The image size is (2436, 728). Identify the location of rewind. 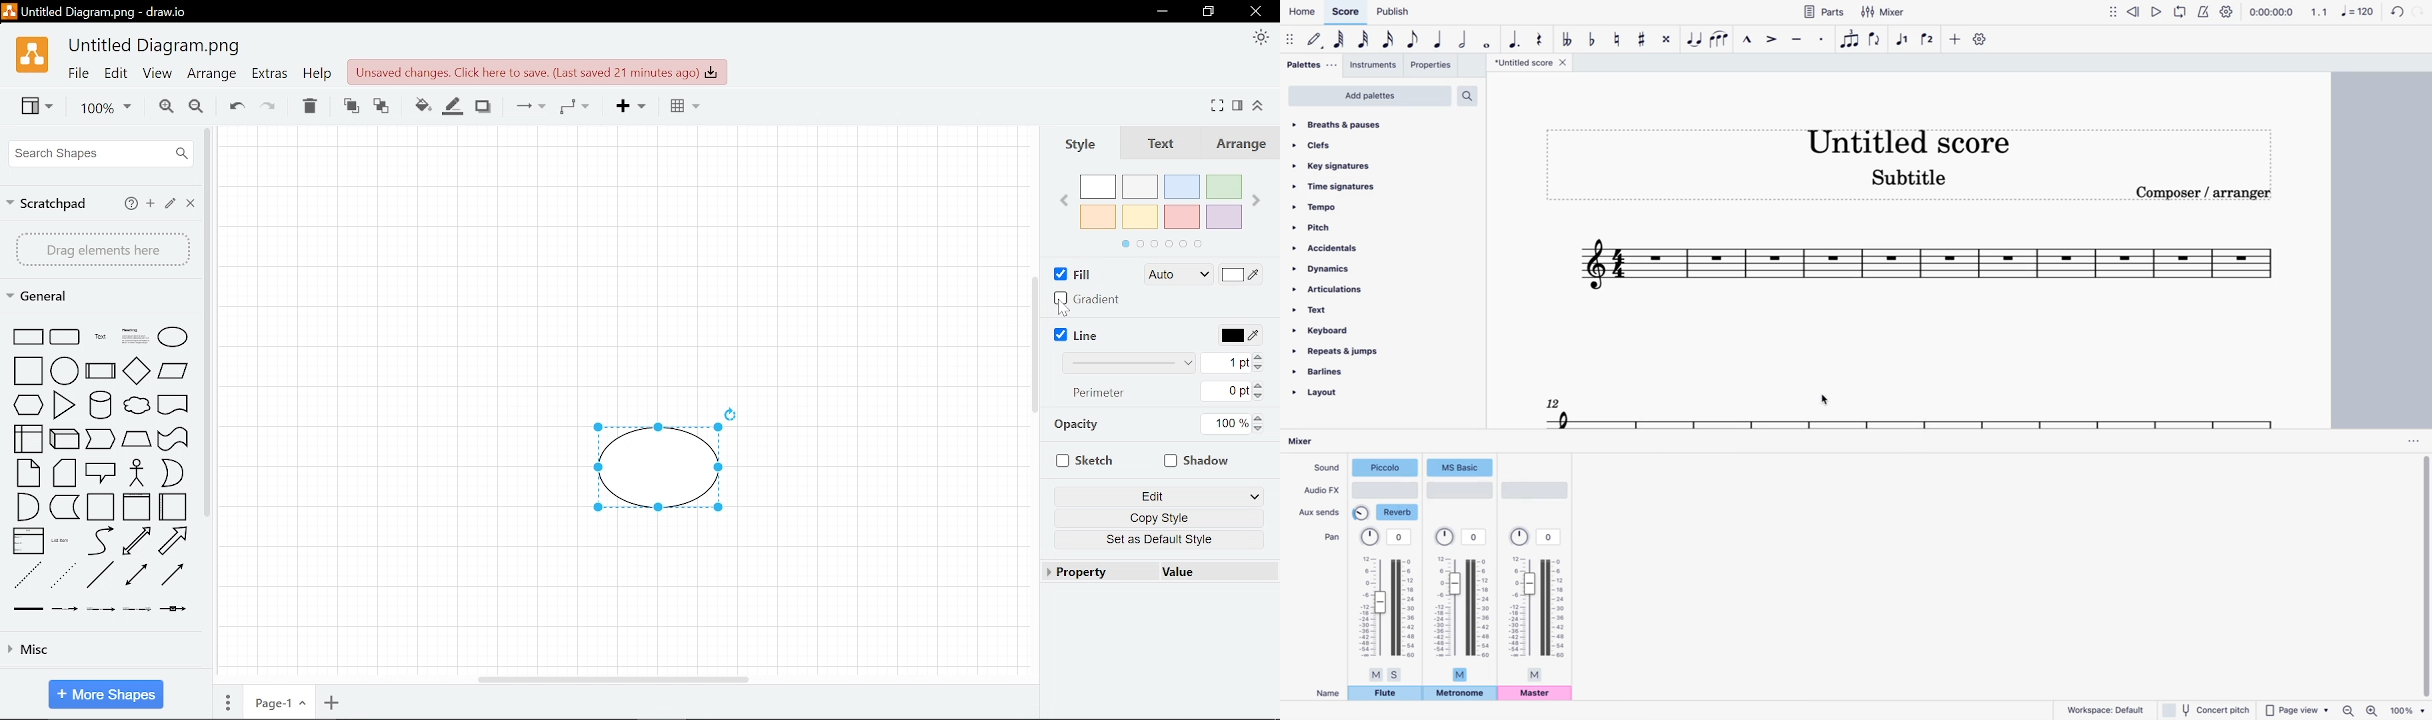
(2135, 10).